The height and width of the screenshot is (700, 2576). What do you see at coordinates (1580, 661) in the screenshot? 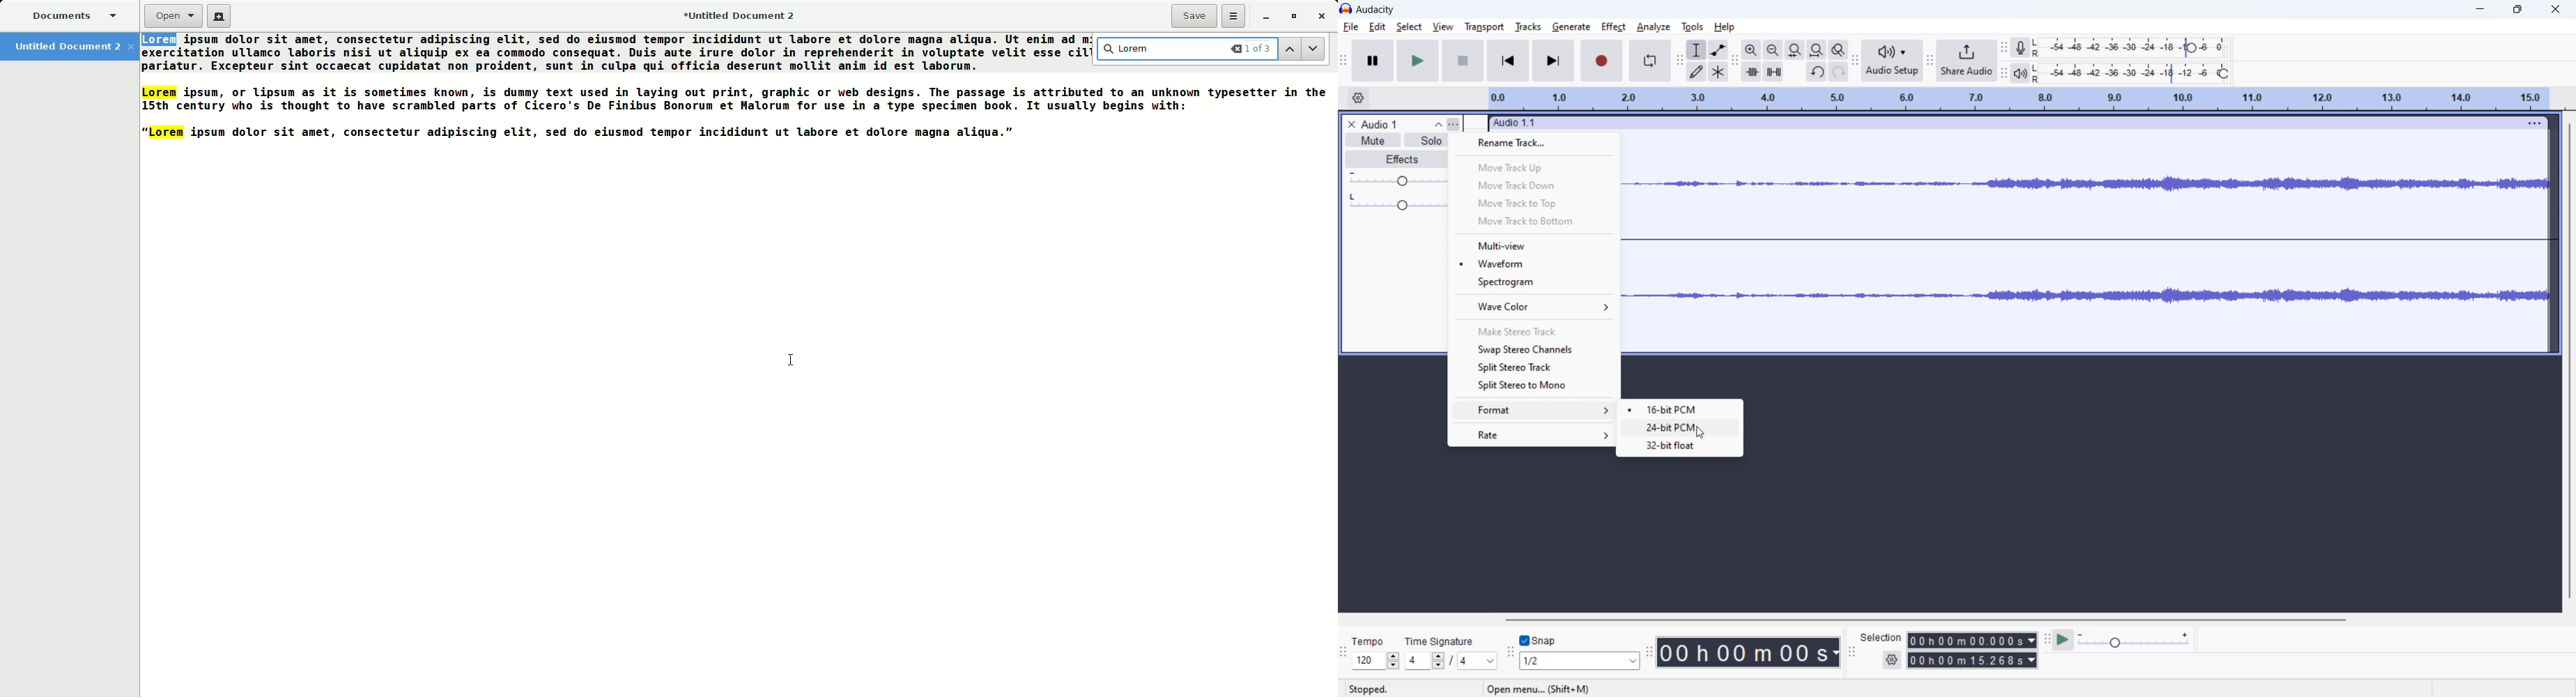
I see `select snapping` at bounding box center [1580, 661].